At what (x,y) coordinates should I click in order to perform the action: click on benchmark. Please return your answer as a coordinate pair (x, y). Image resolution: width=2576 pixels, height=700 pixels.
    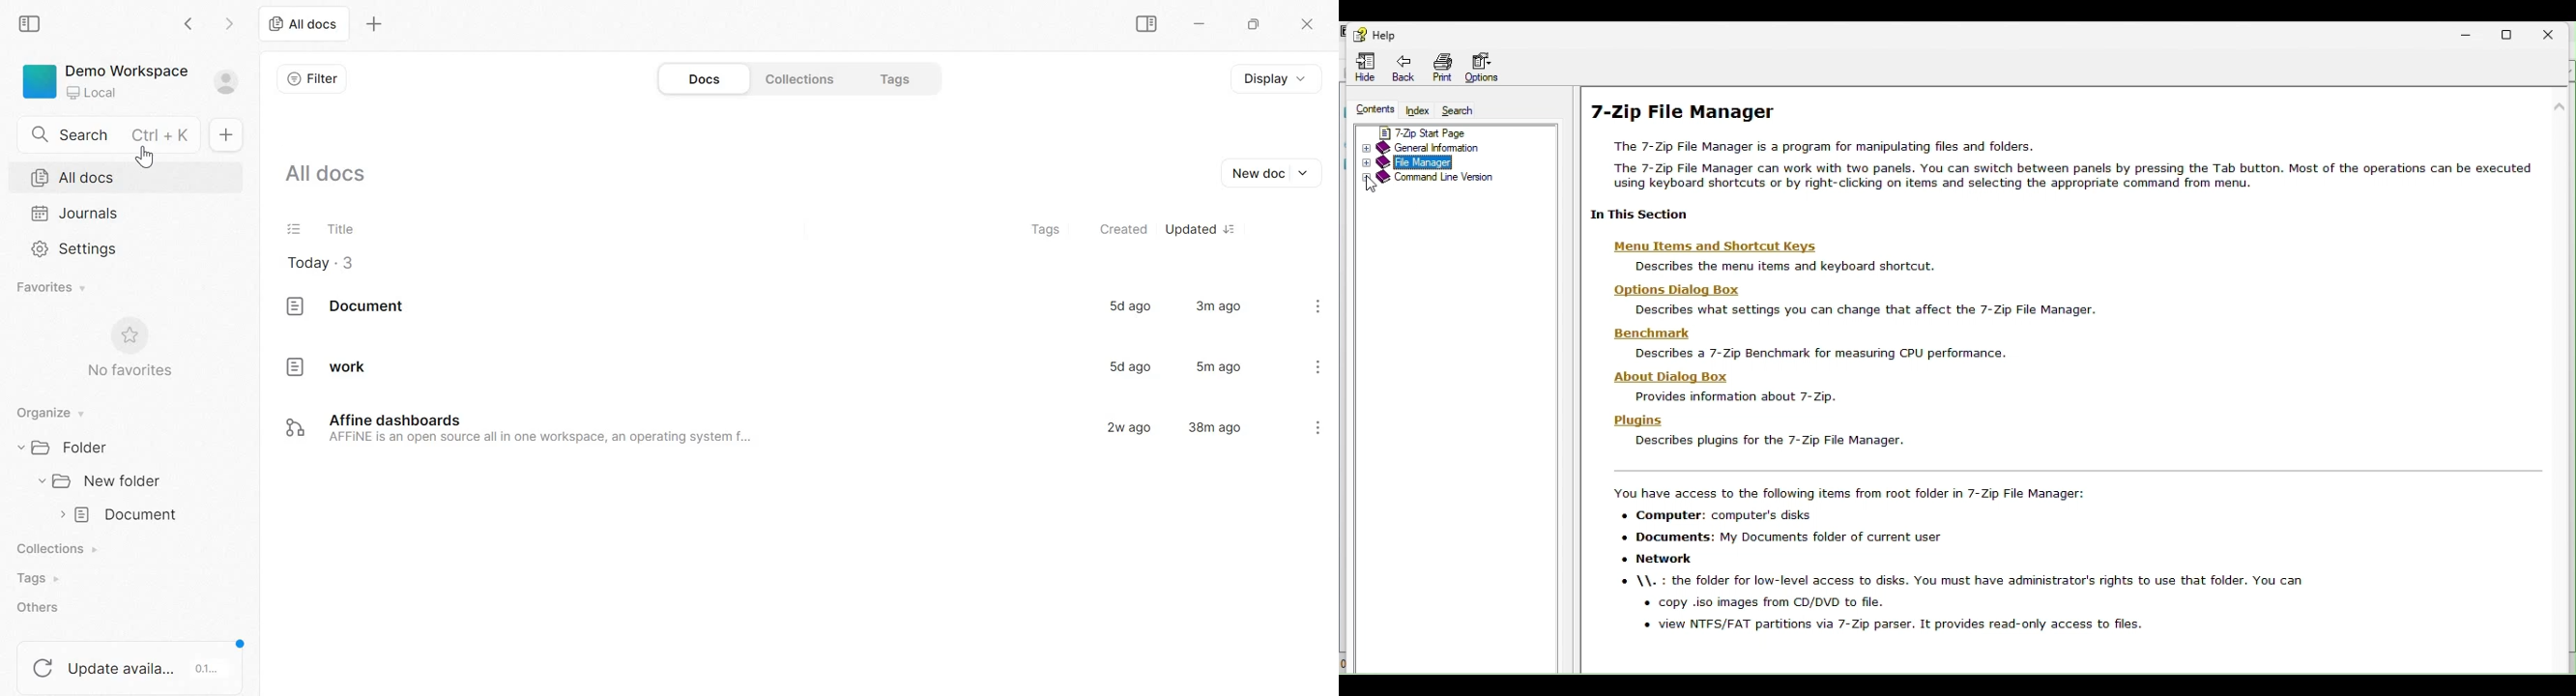
    Looking at the image, I should click on (1657, 334).